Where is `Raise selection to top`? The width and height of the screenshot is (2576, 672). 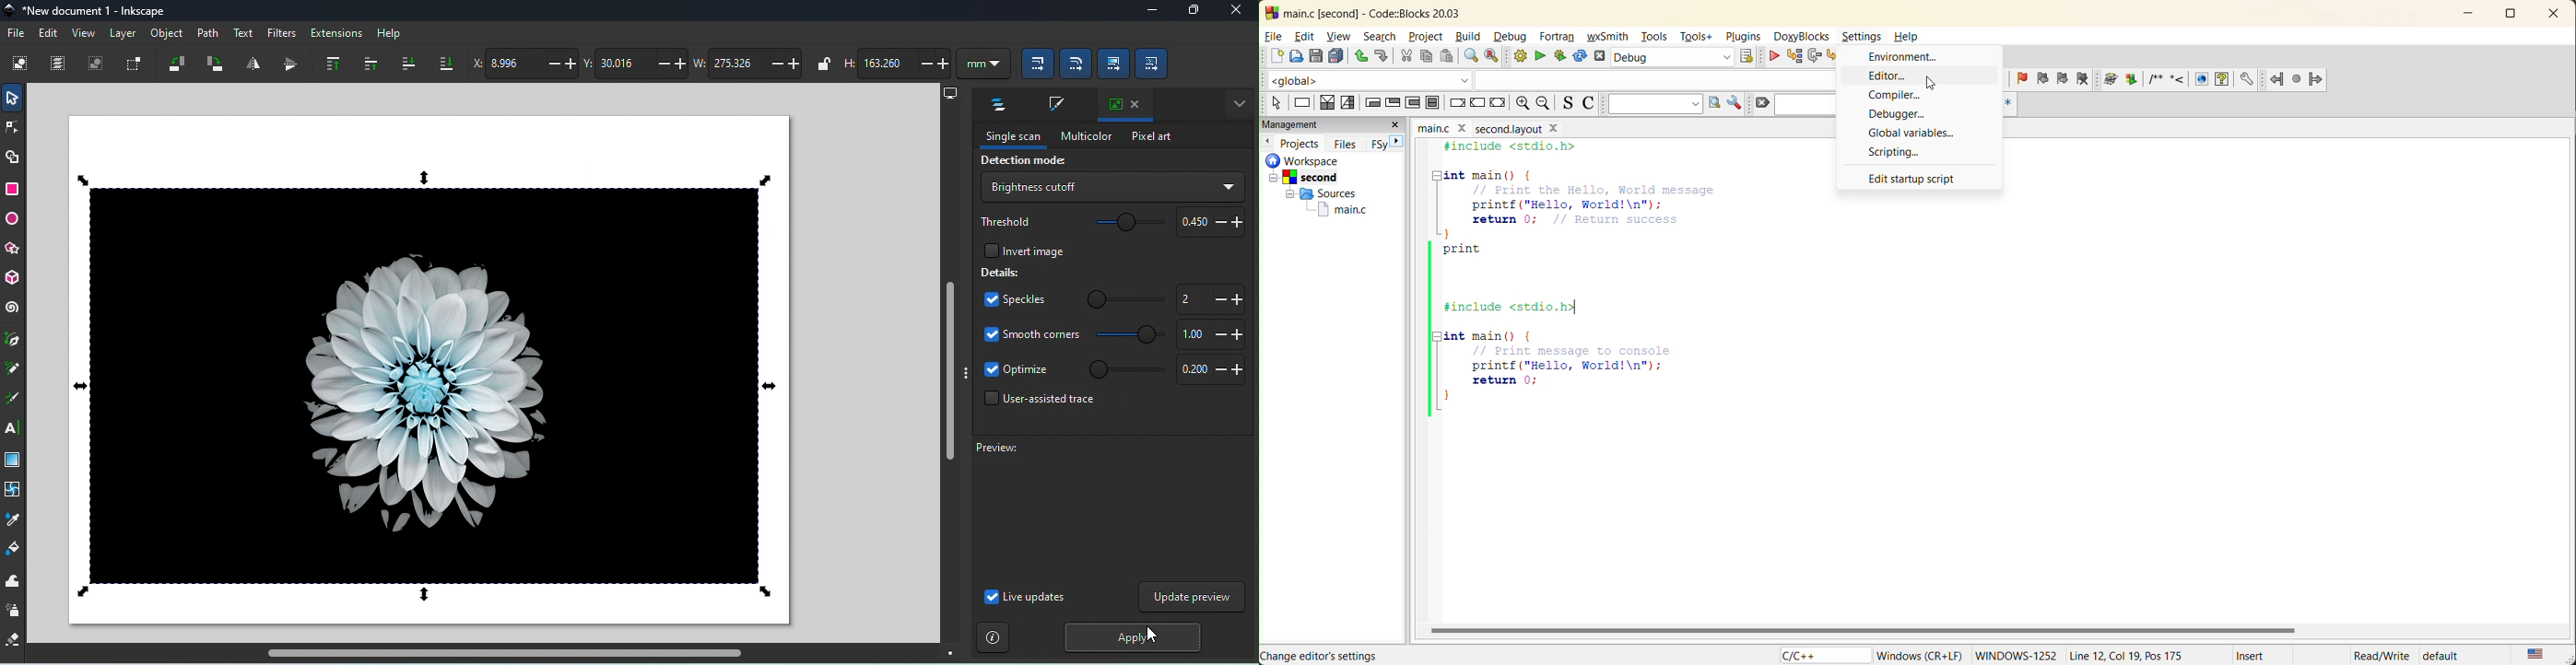
Raise selection to top is located at coordinates (328, 64).